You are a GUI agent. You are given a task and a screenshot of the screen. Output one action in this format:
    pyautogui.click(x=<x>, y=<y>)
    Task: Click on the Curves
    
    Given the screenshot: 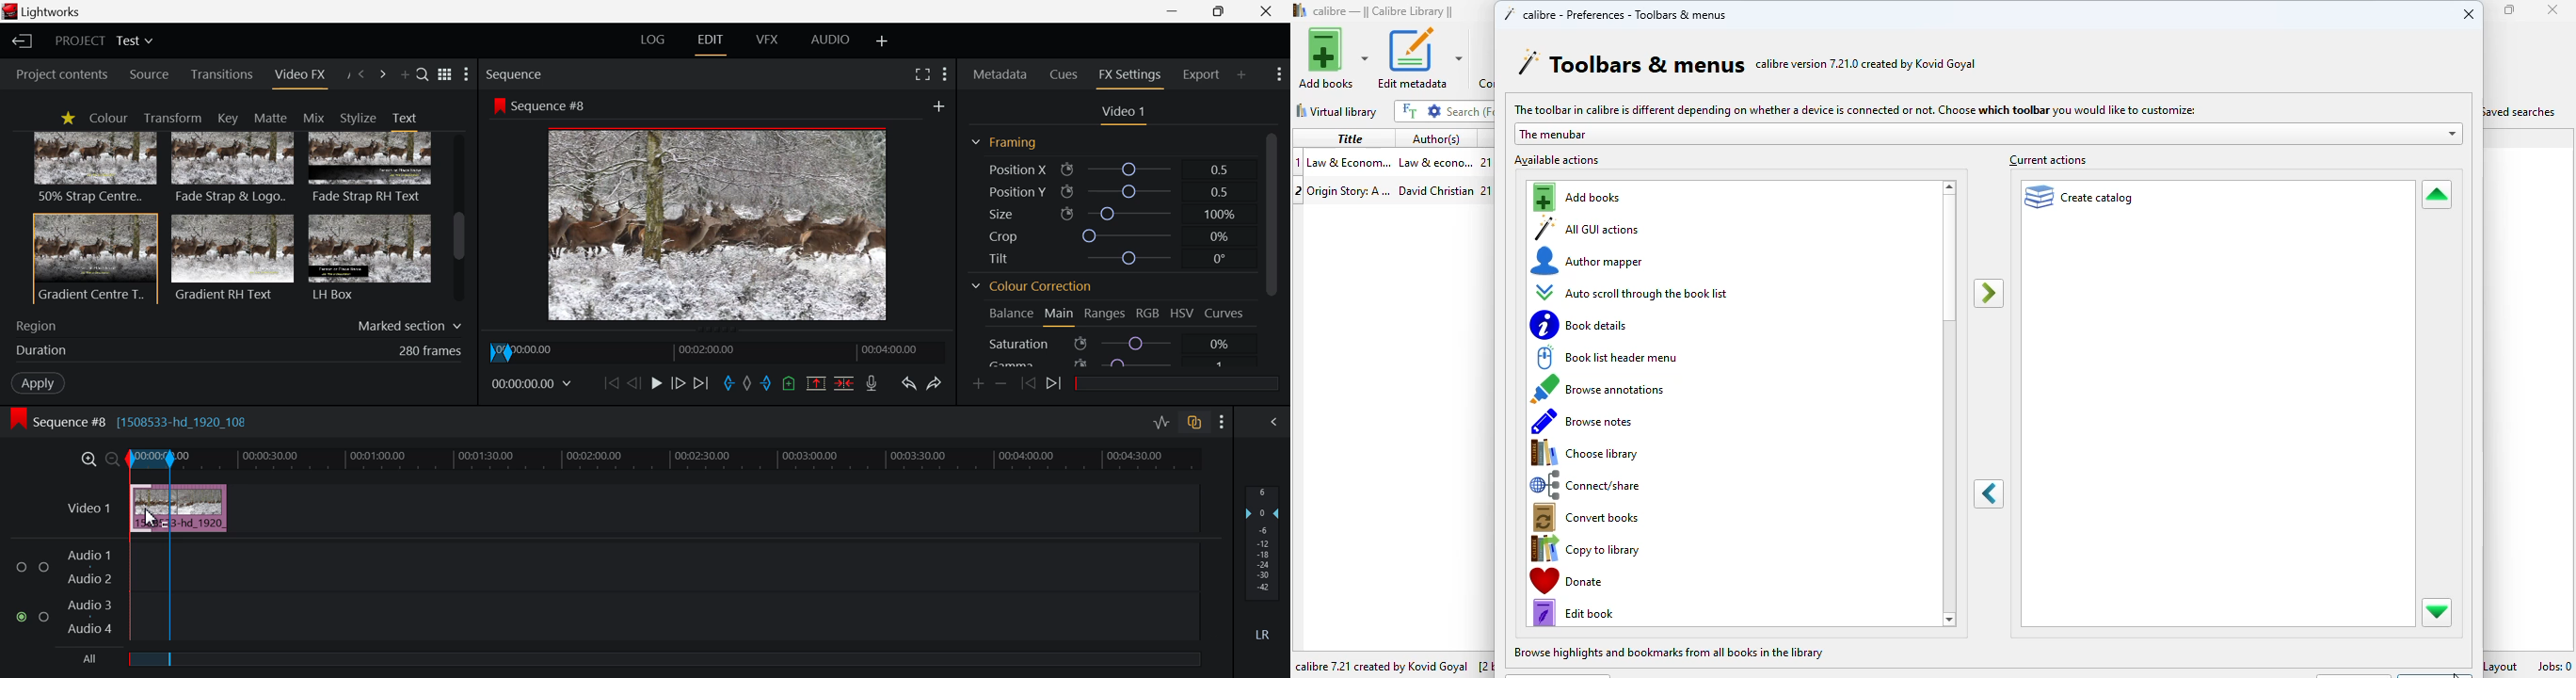 What is the action you would take?
    pyautogui.click(x=1227, y=312)
    